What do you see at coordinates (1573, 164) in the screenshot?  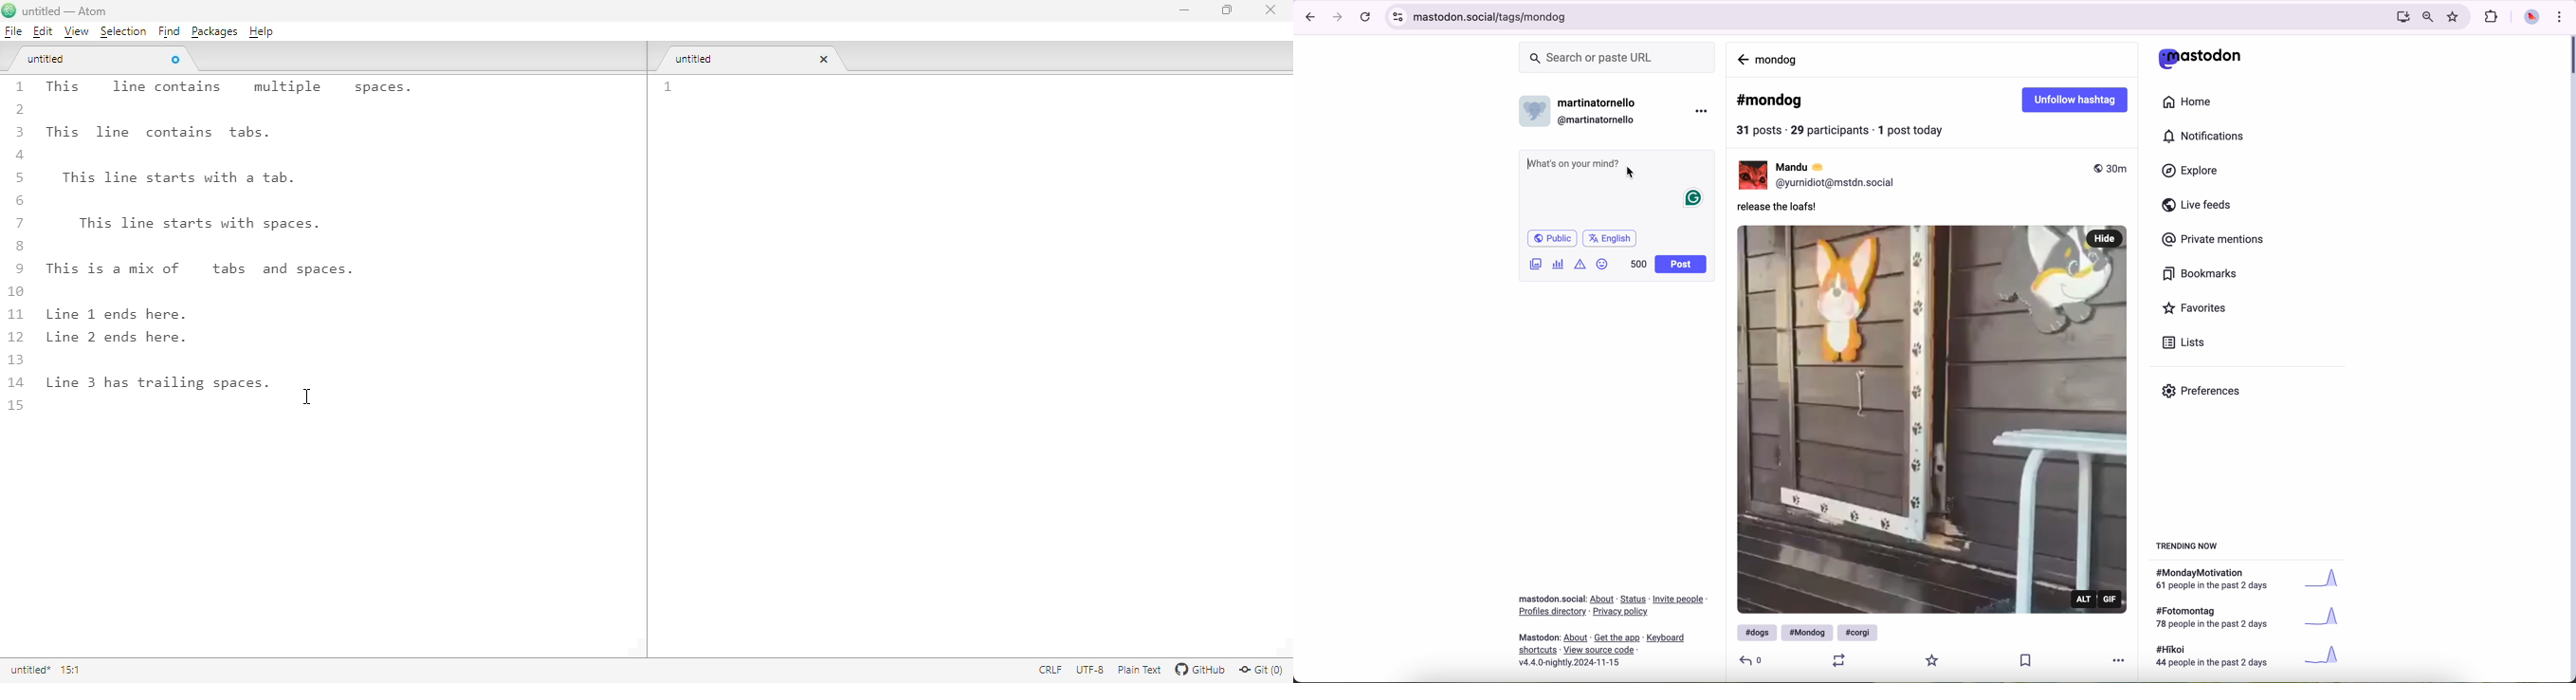 I see `Whats on your mind?` at bounding box center [1573, 164].